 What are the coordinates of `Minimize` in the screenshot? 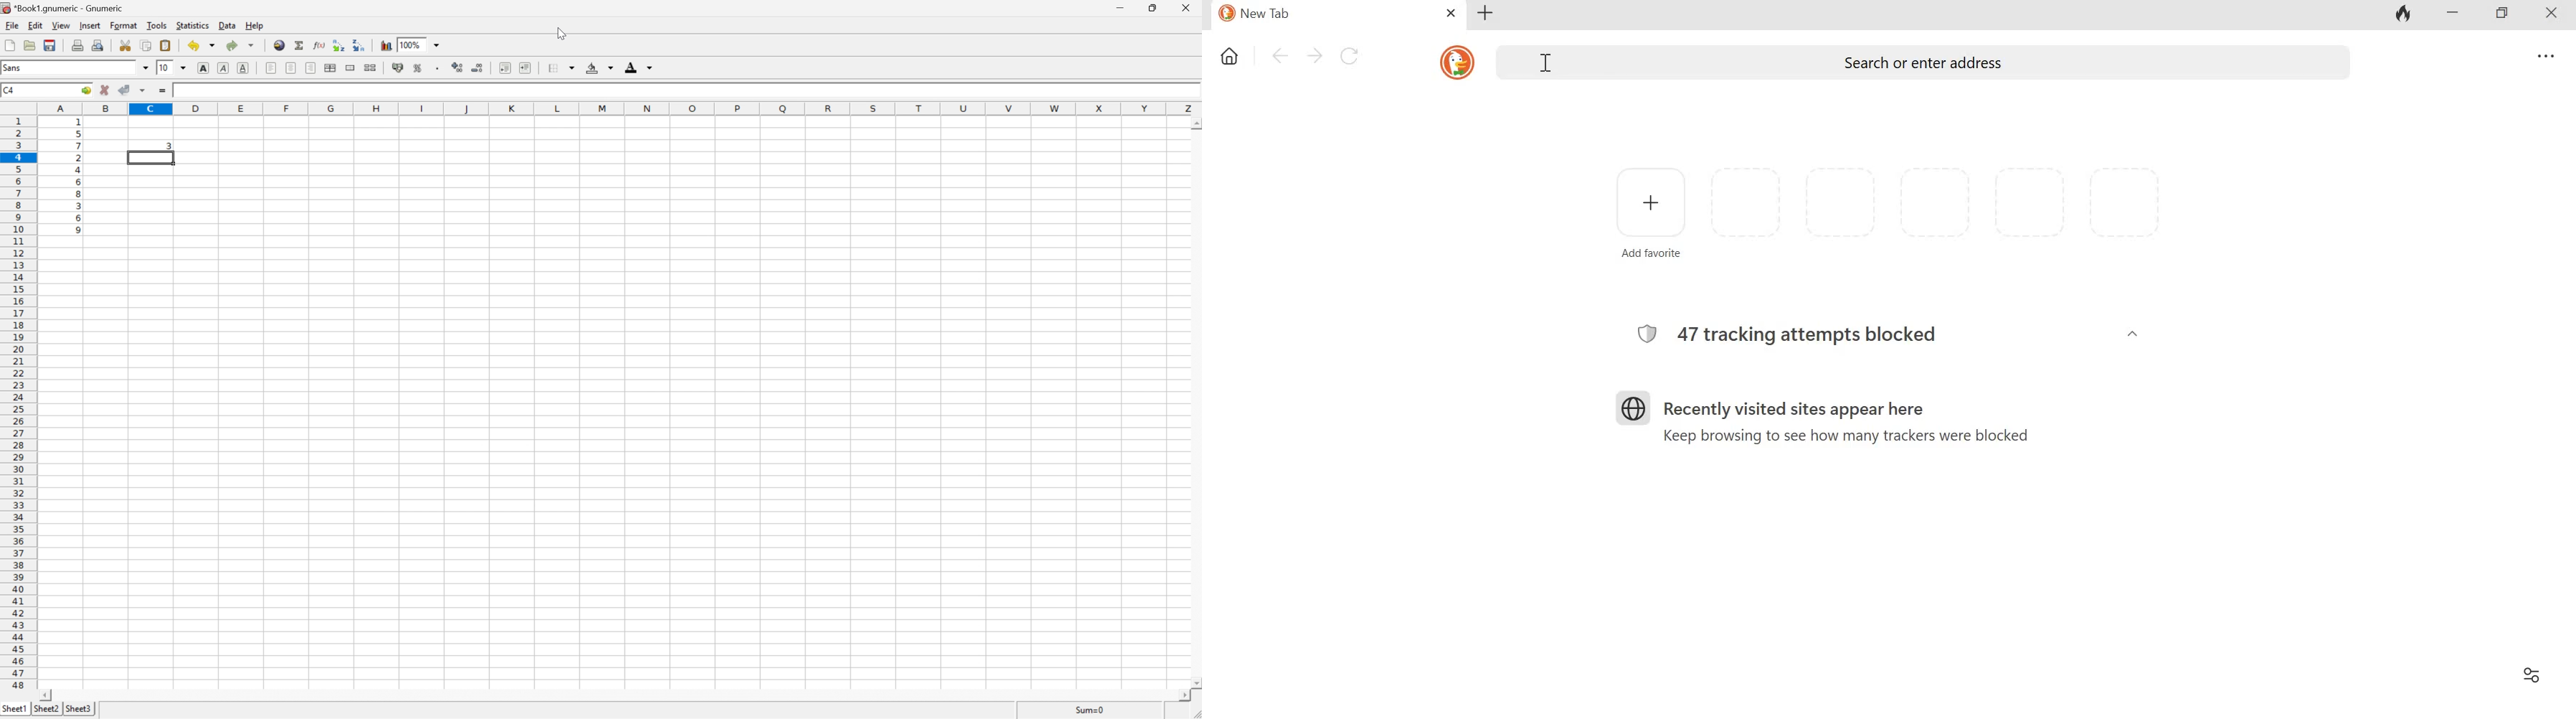 It's located at (2453, 14).